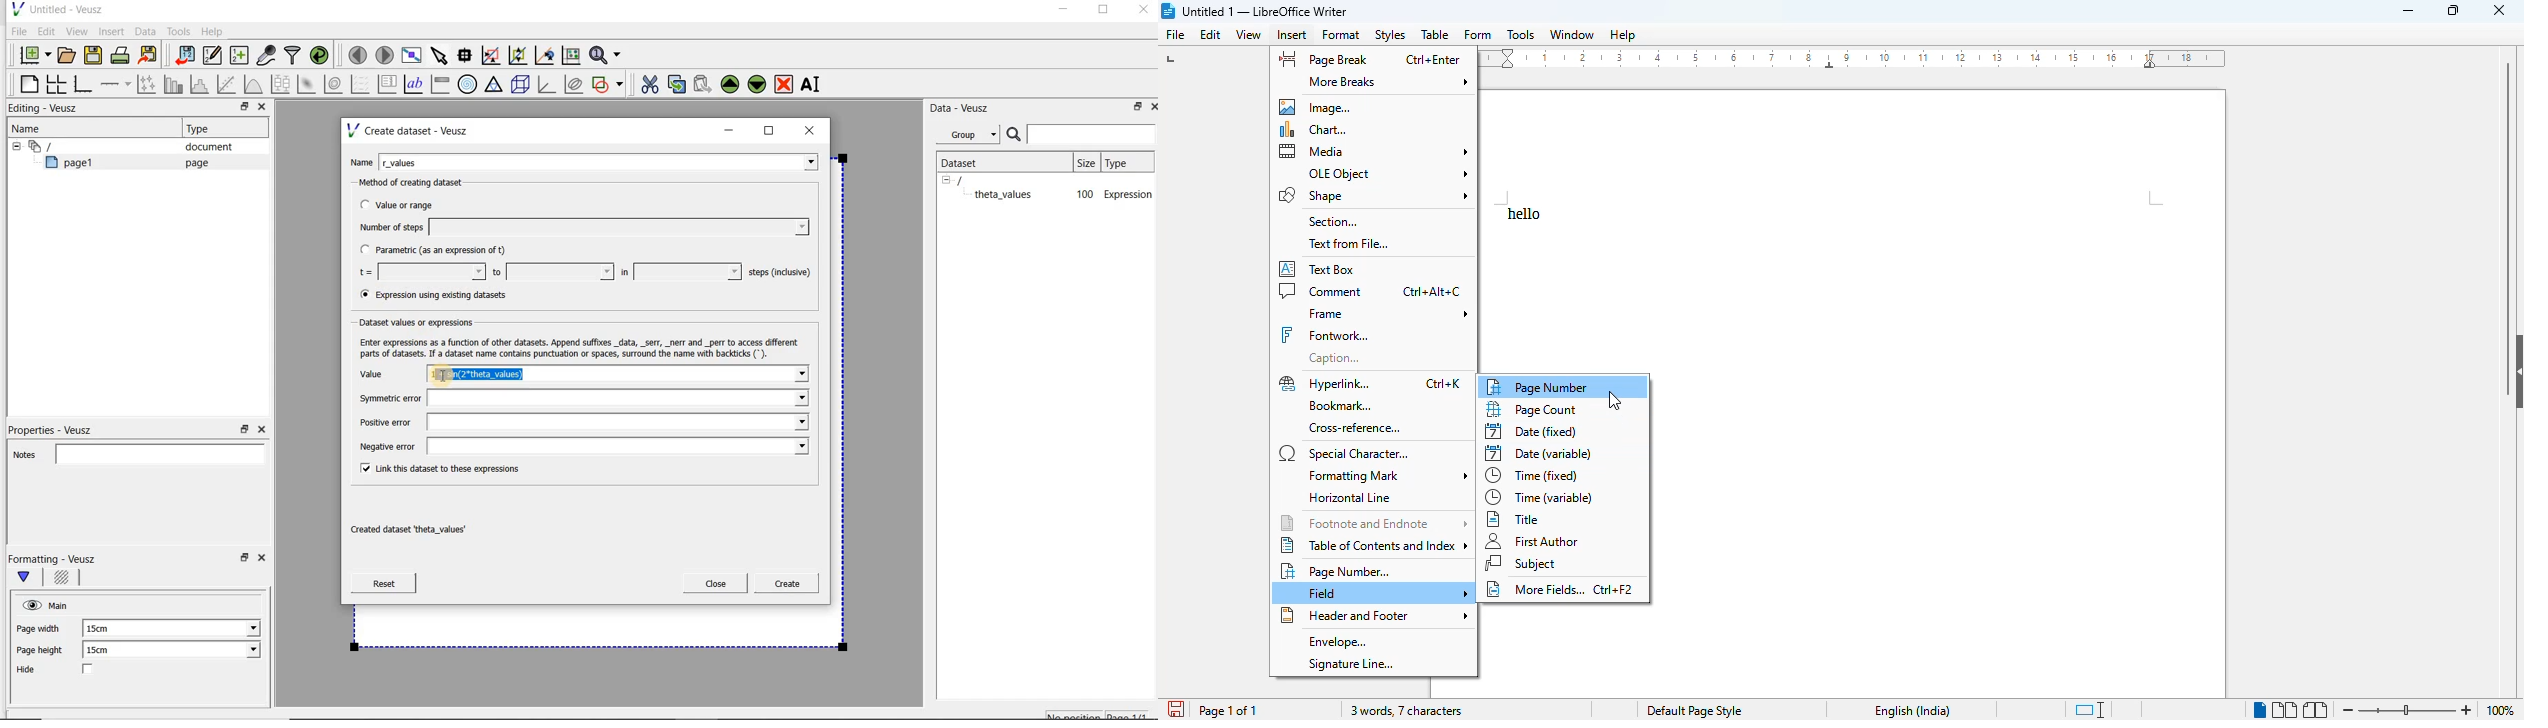 The width and height of the screenshot is (2548, 728). What do you see at coordinates (581, 422) in the screenshot?
I see `Positive error` at bounding box center [581, 422].